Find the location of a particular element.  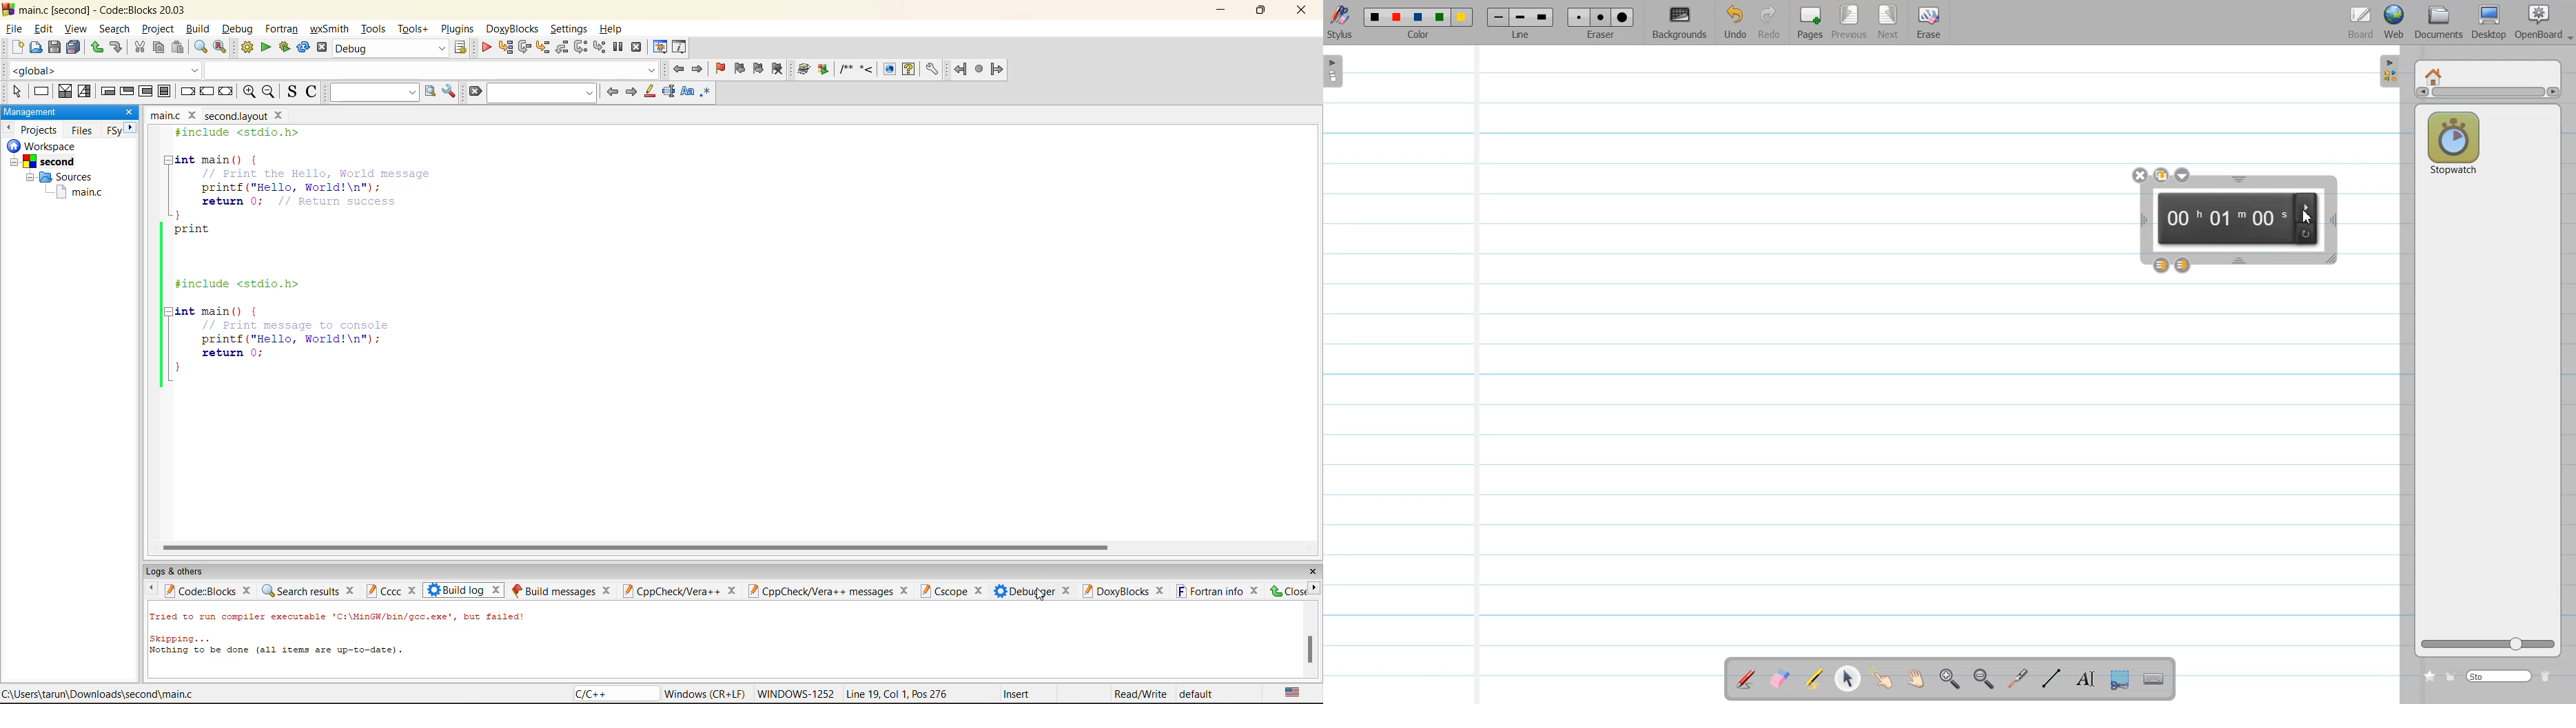

Web is located at coordinates (2397, 22).